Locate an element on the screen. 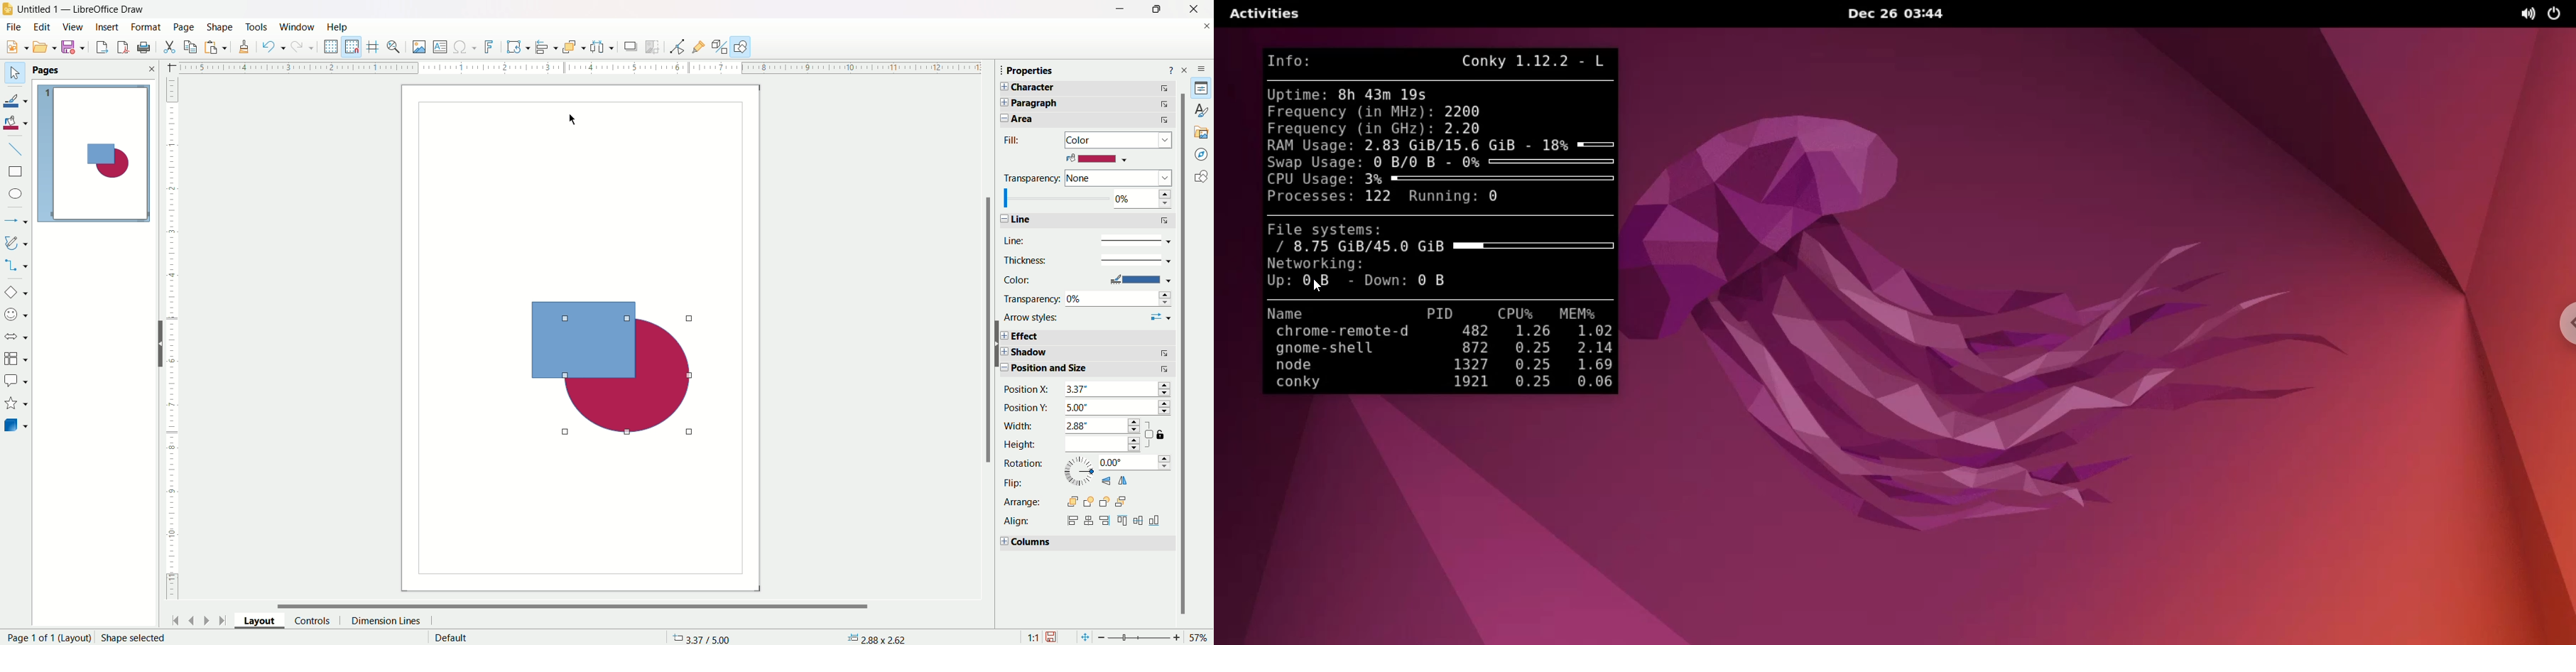 The height and width of the screenshot is (672, 2576). save is located at coordinates (75, 48).